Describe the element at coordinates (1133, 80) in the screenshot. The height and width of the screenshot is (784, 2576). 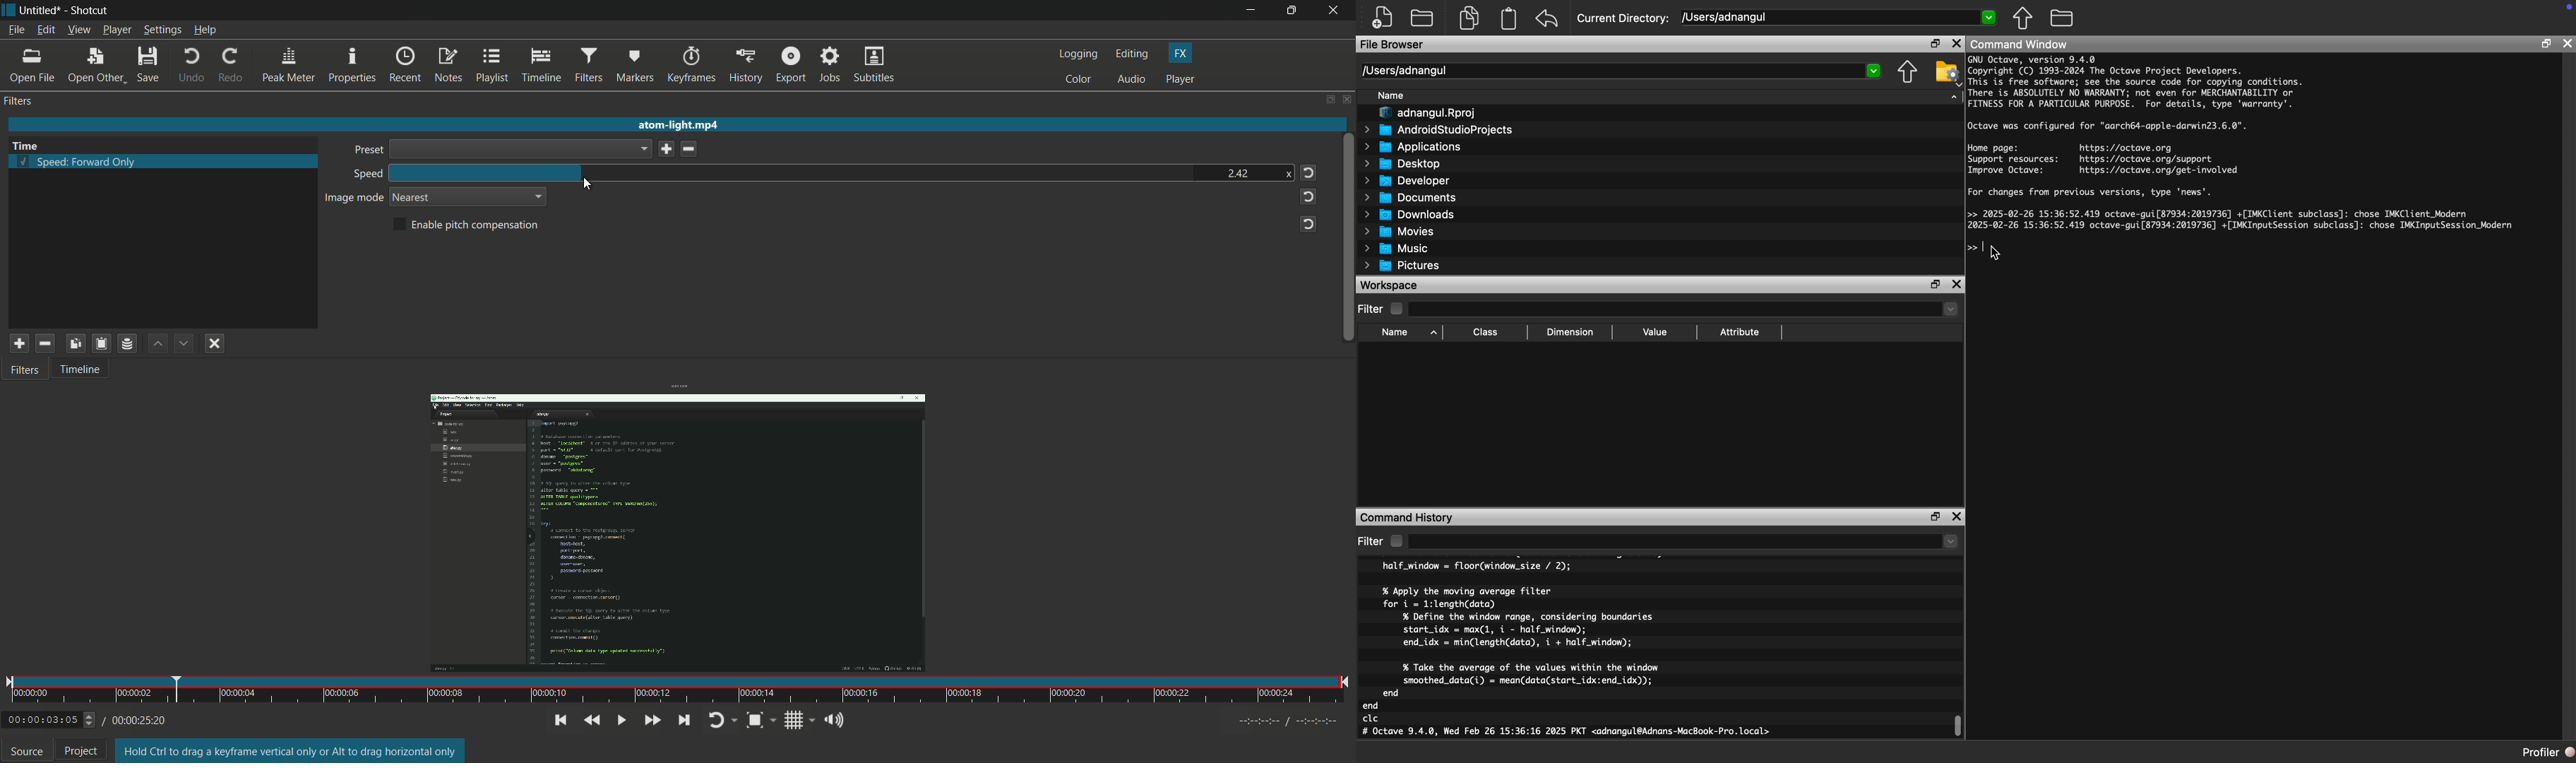
I see `audio` at that location.